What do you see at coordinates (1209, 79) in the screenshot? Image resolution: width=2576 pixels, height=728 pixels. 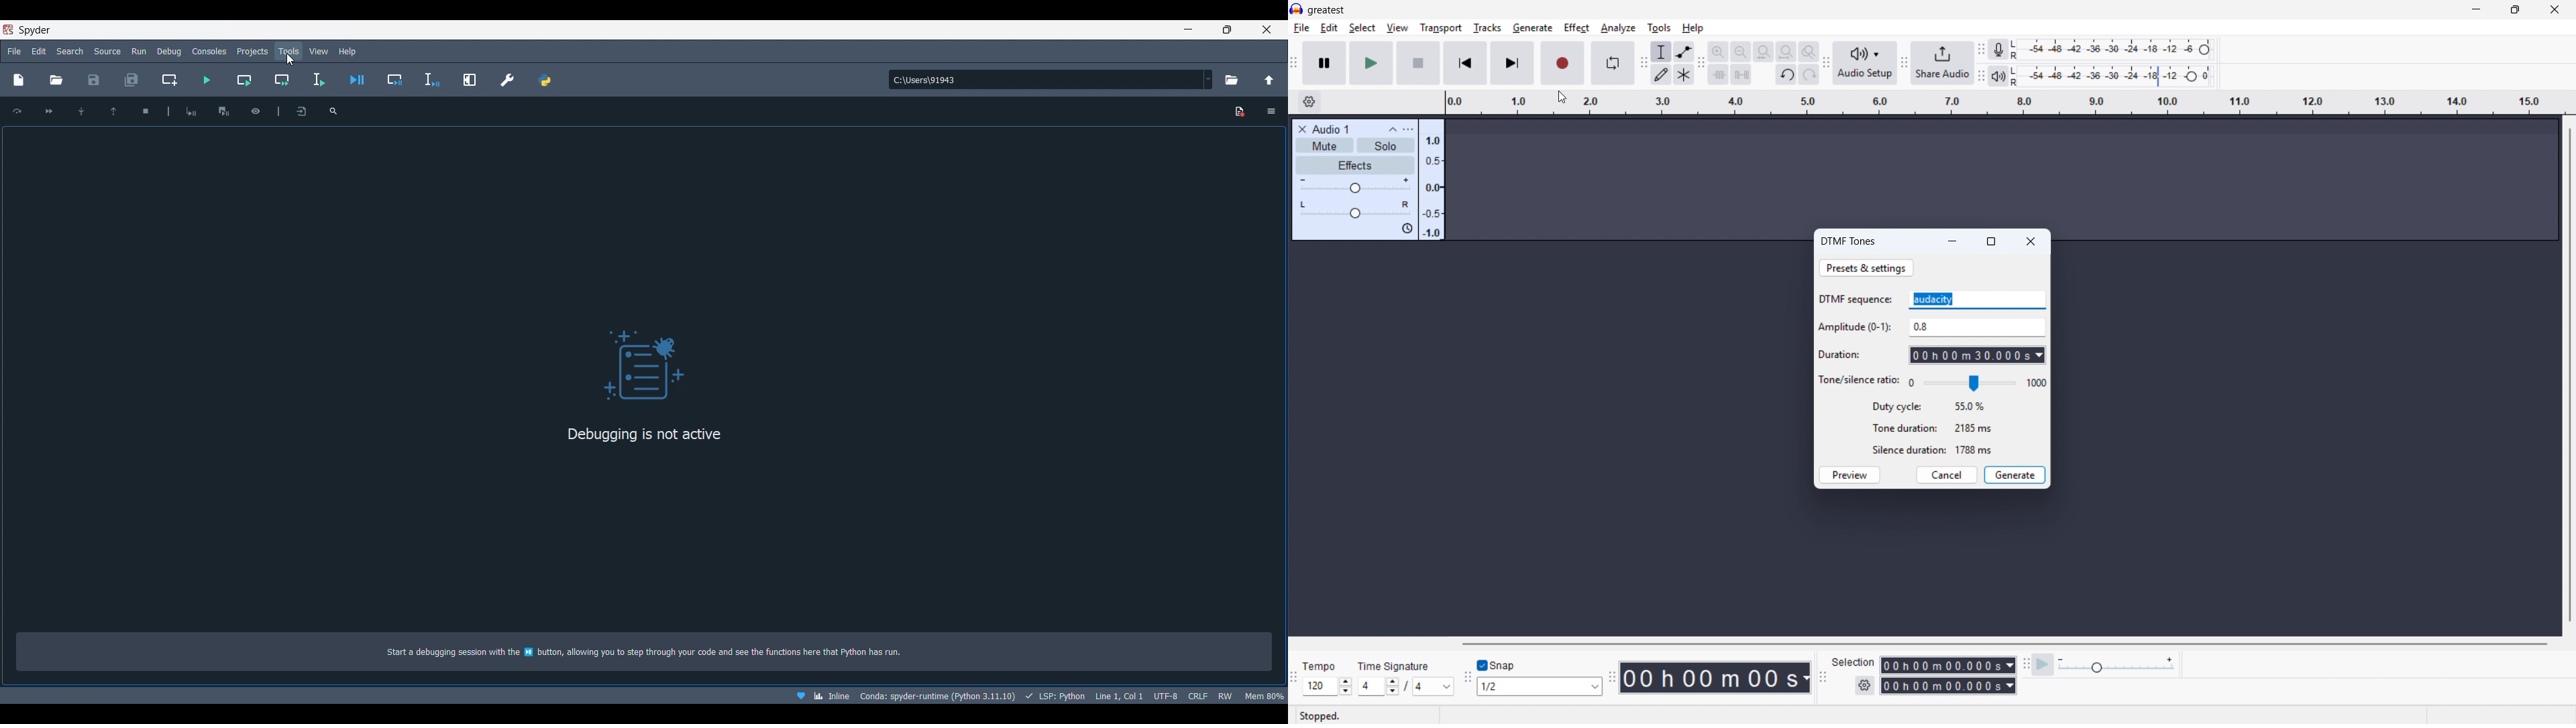 I see `Location options` at bounding box center [1209, 79].